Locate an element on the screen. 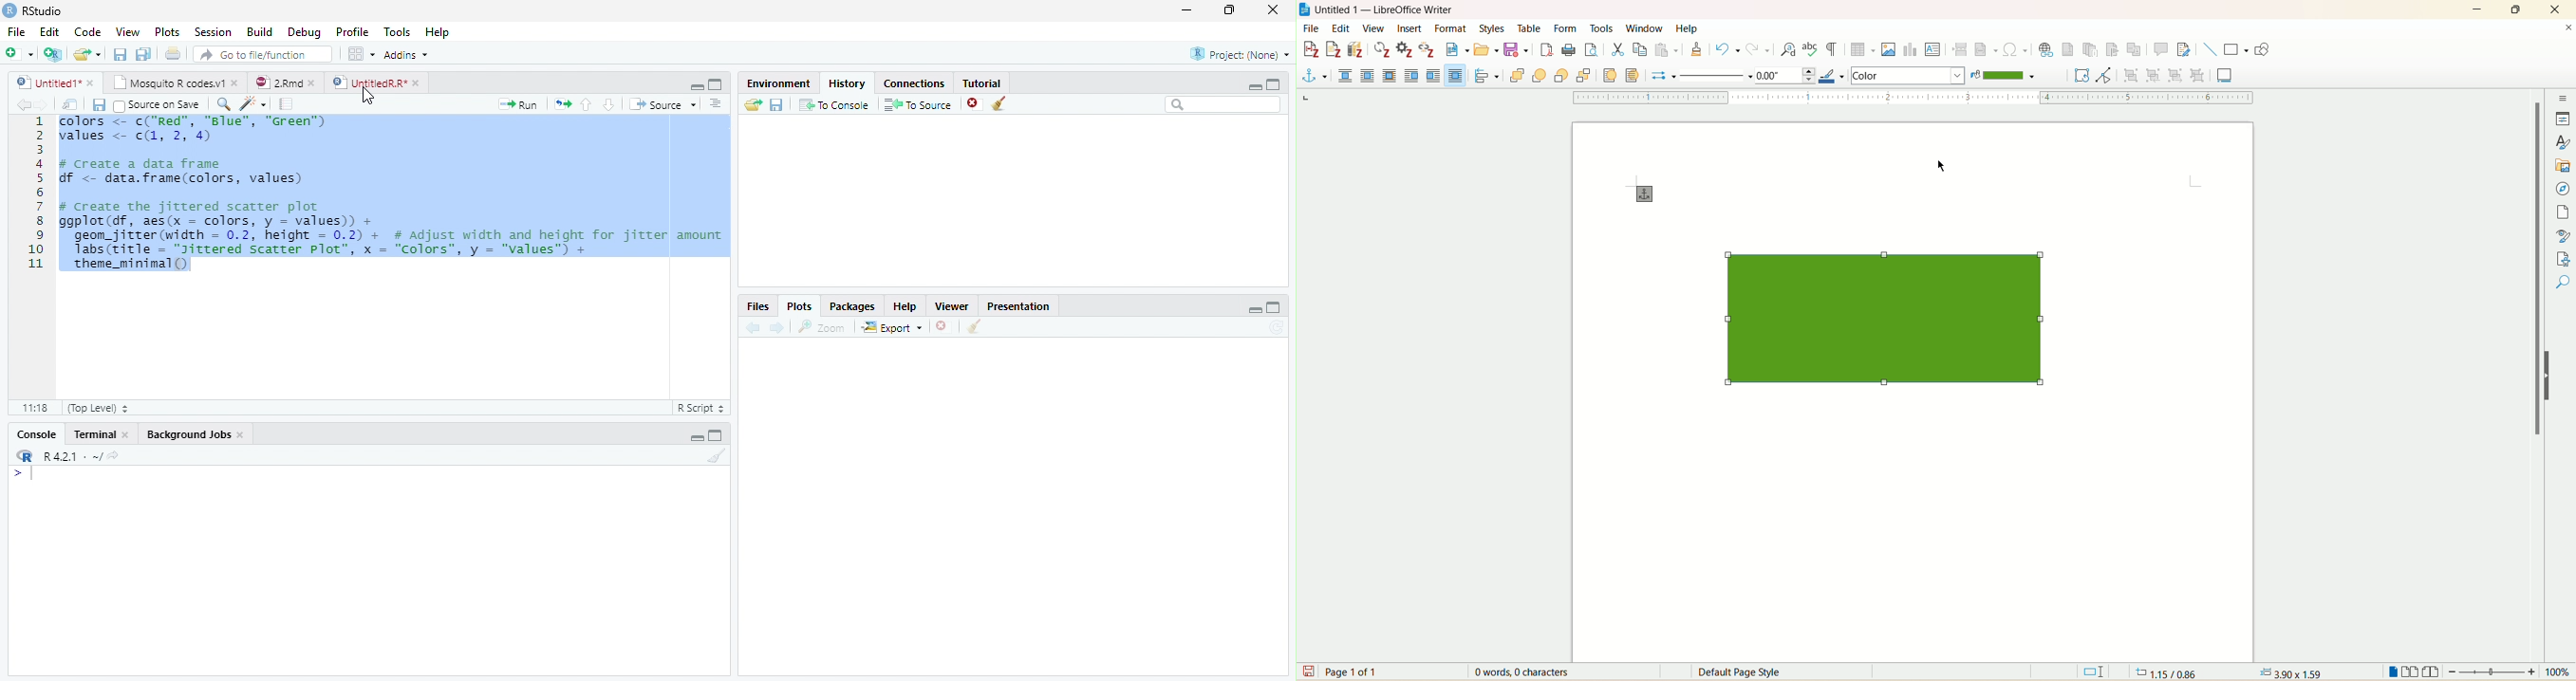 This screenshot has width=2576, height=700. Compile Report is located at coordinates (287, 105).